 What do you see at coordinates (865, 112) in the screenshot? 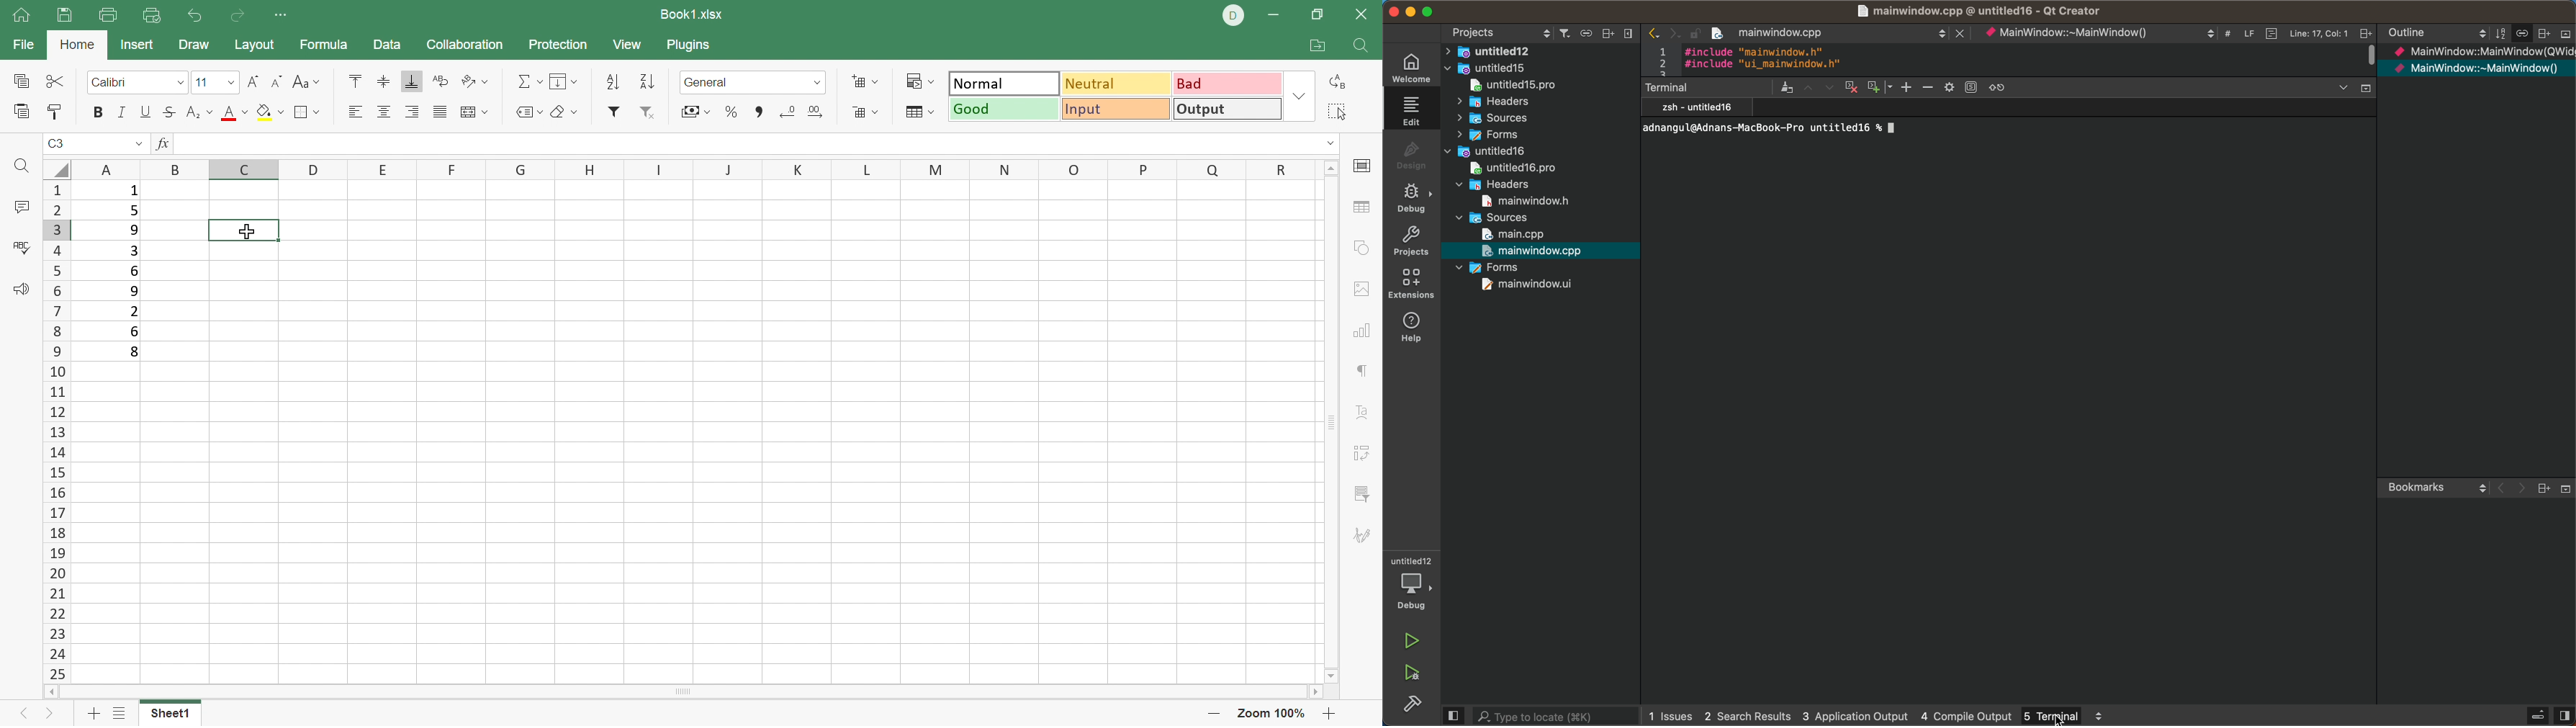
I see `Delete cells` at bounding box center [865, 112].